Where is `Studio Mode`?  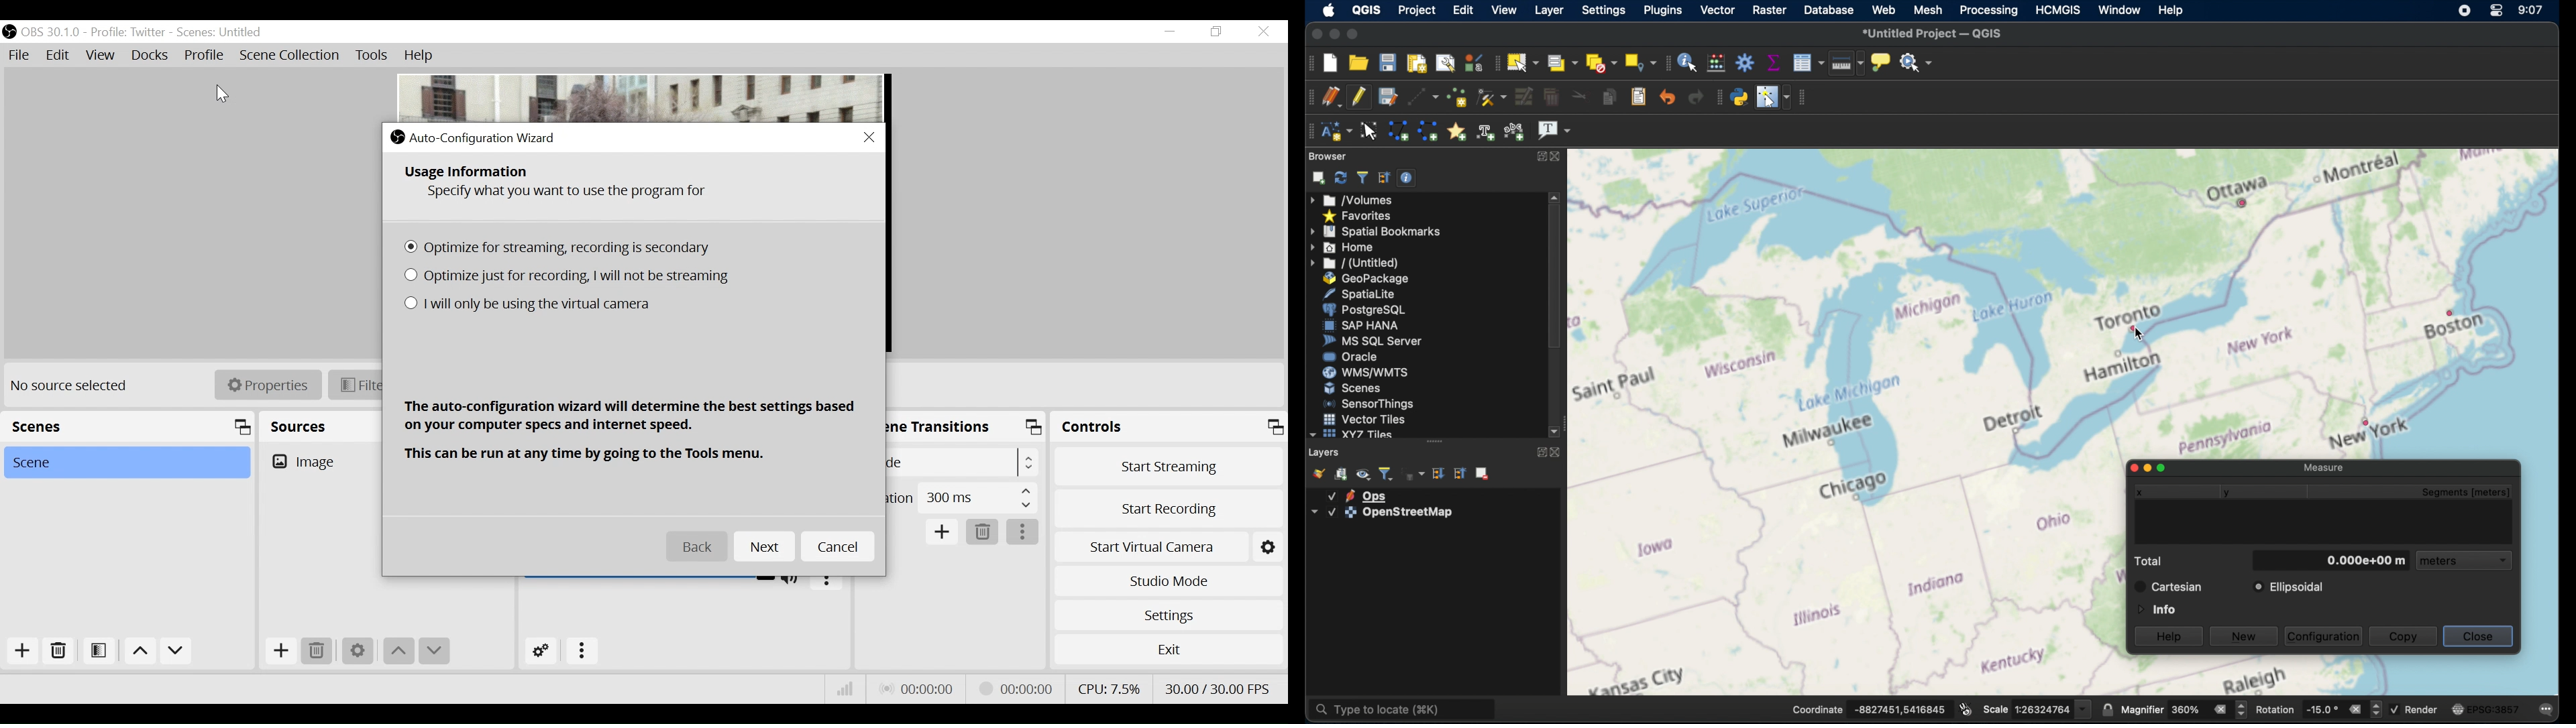
Studio Mode is located at coordinates (1166, 583).